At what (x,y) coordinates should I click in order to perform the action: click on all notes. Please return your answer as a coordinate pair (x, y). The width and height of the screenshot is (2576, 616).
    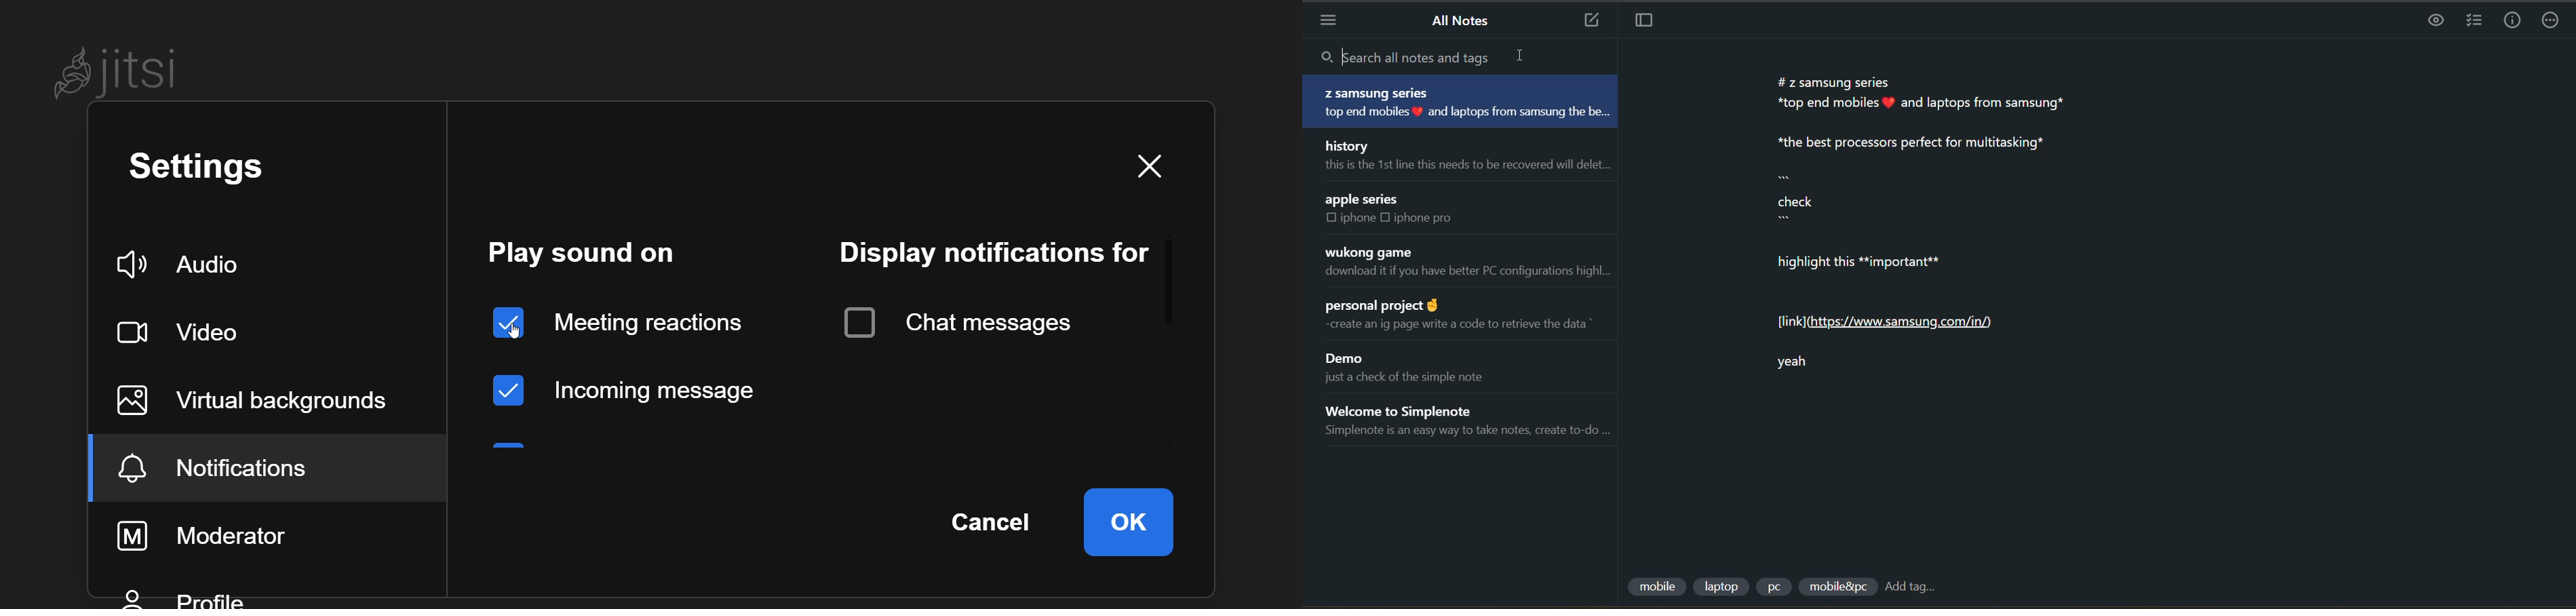
    Looking at the image, I should click on (1462, 21).